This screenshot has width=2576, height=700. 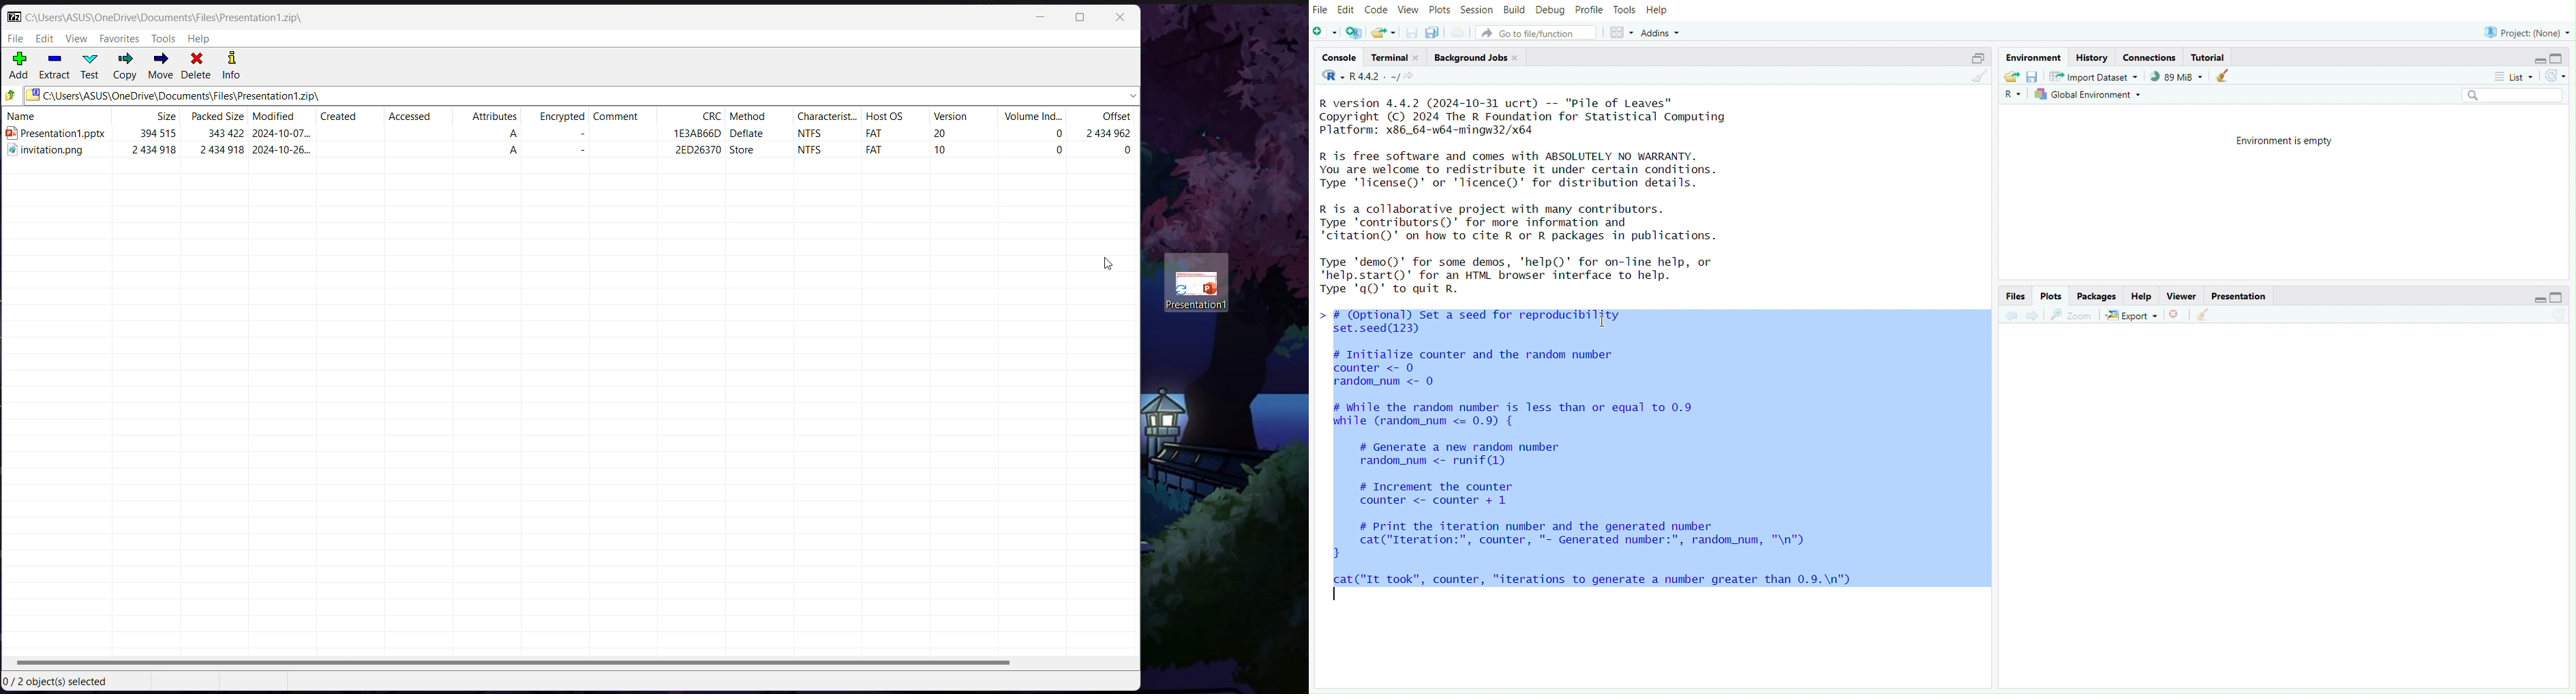 I want to click on Packages, so click(x=2097, y=295).